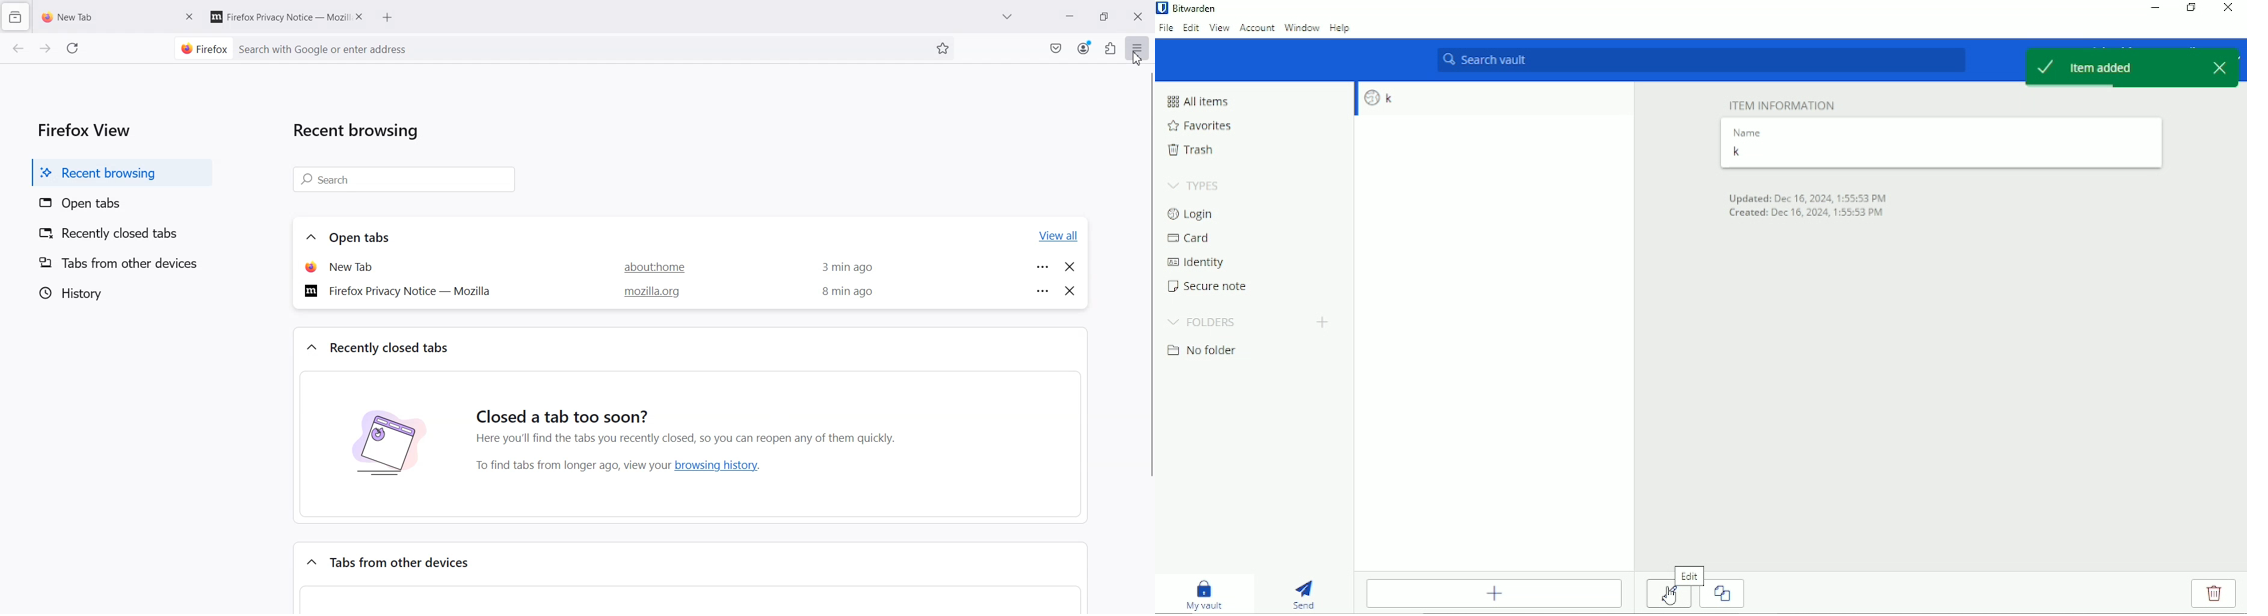 The width and height of the screenshot is (2268, 616). Describe the element at coordinates (1496, 593) in the screenshot. I see `Add item` at that location.